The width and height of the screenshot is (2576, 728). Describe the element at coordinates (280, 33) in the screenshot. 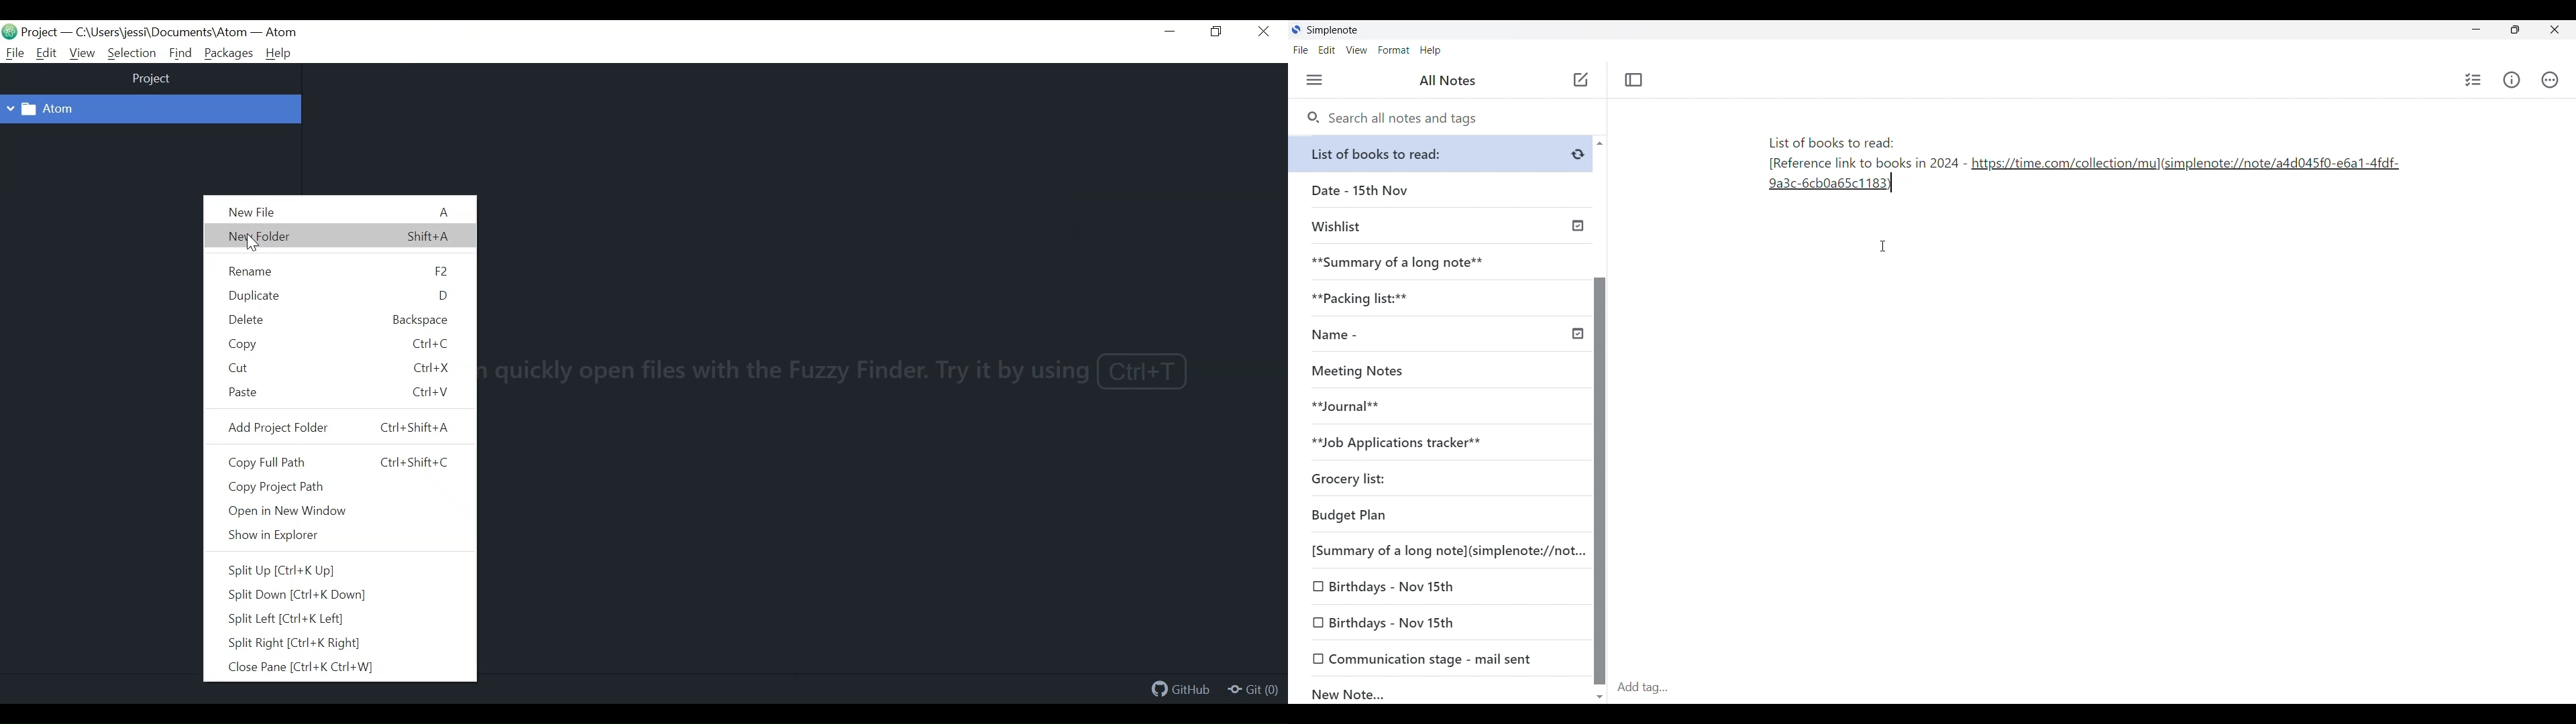

I see `Atom` at that location.